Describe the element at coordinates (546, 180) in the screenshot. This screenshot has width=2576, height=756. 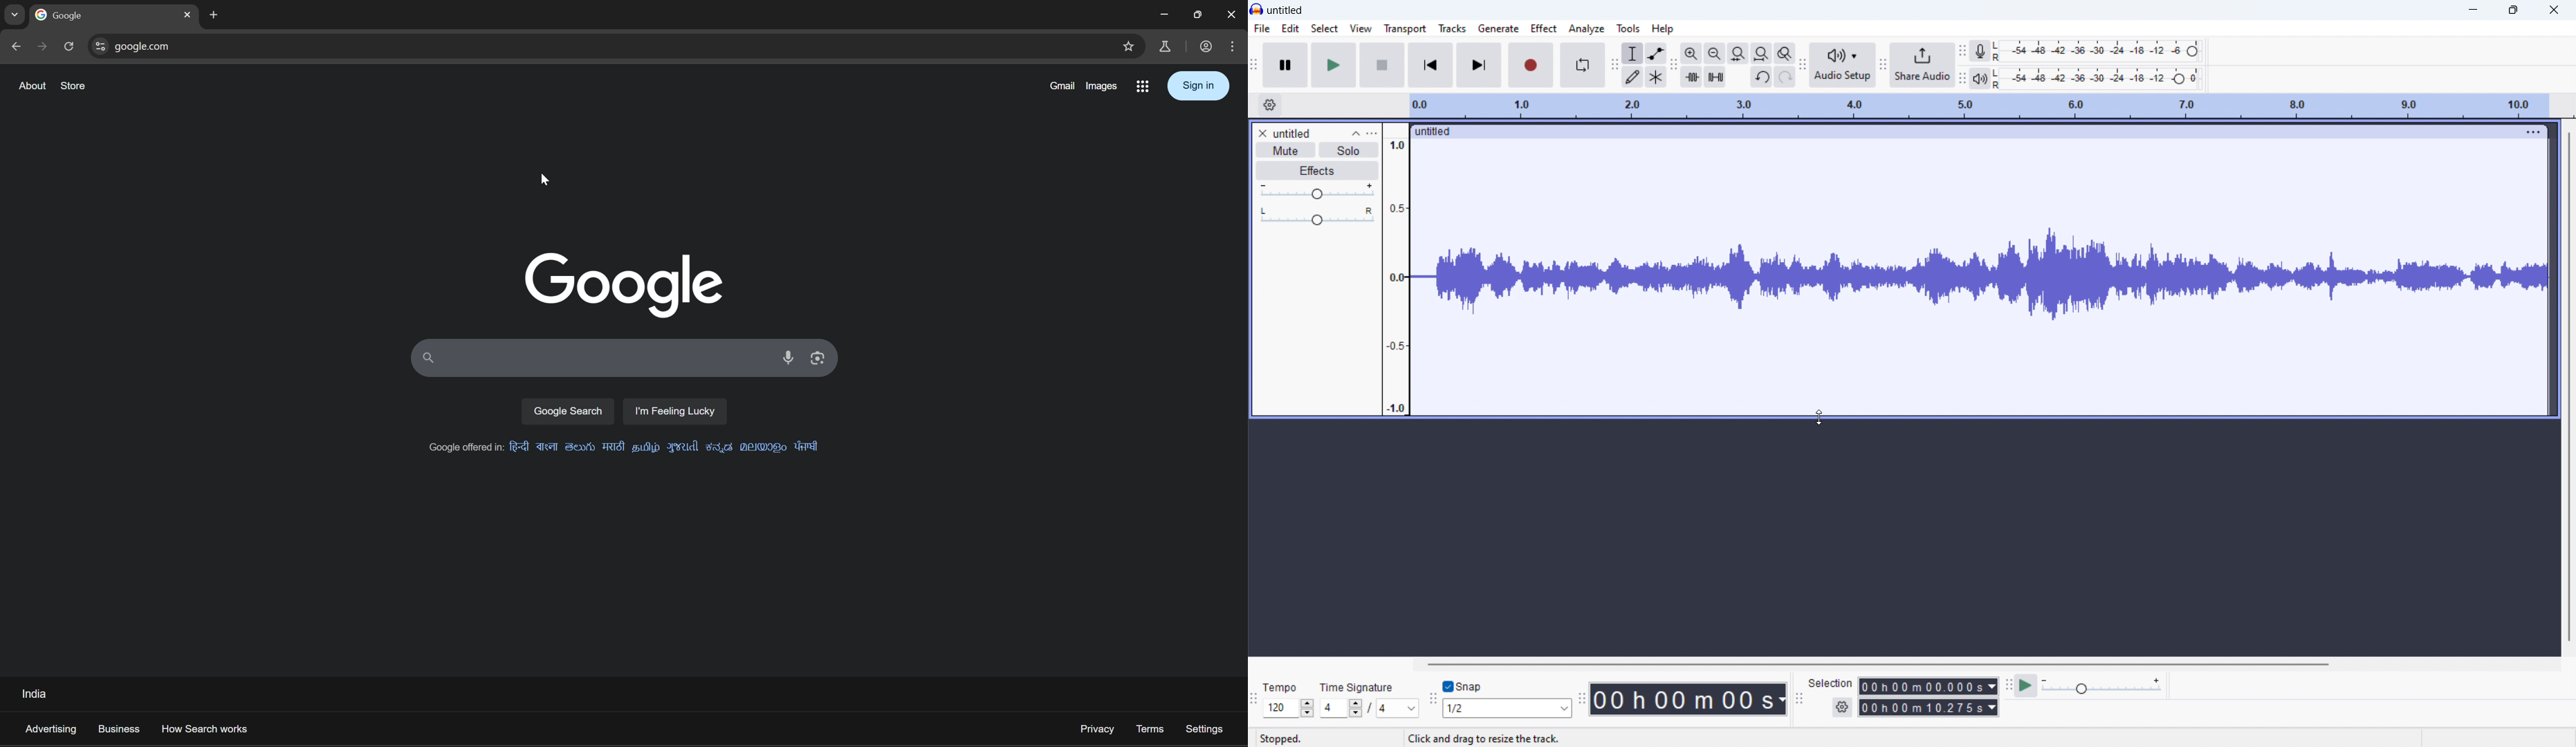
I see `cursor` at that location.